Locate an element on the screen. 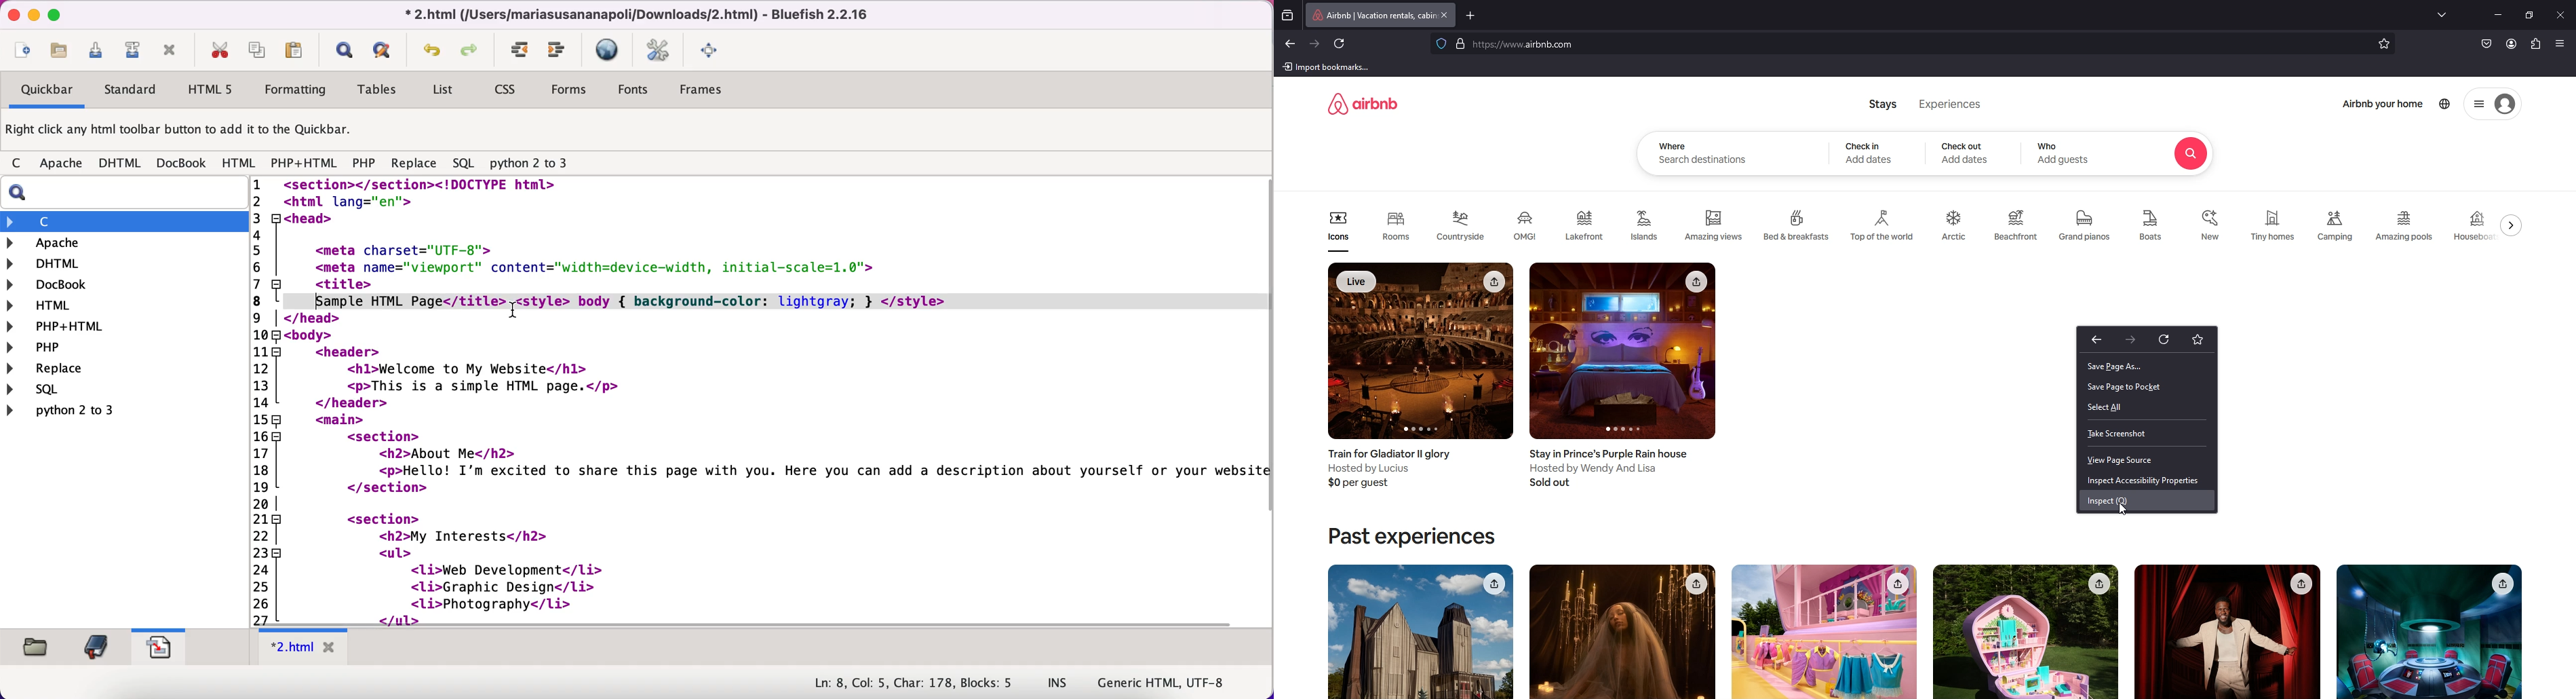 The height and width of the screenshot is (700, 2576). image is located at coordinates (2226, 632).